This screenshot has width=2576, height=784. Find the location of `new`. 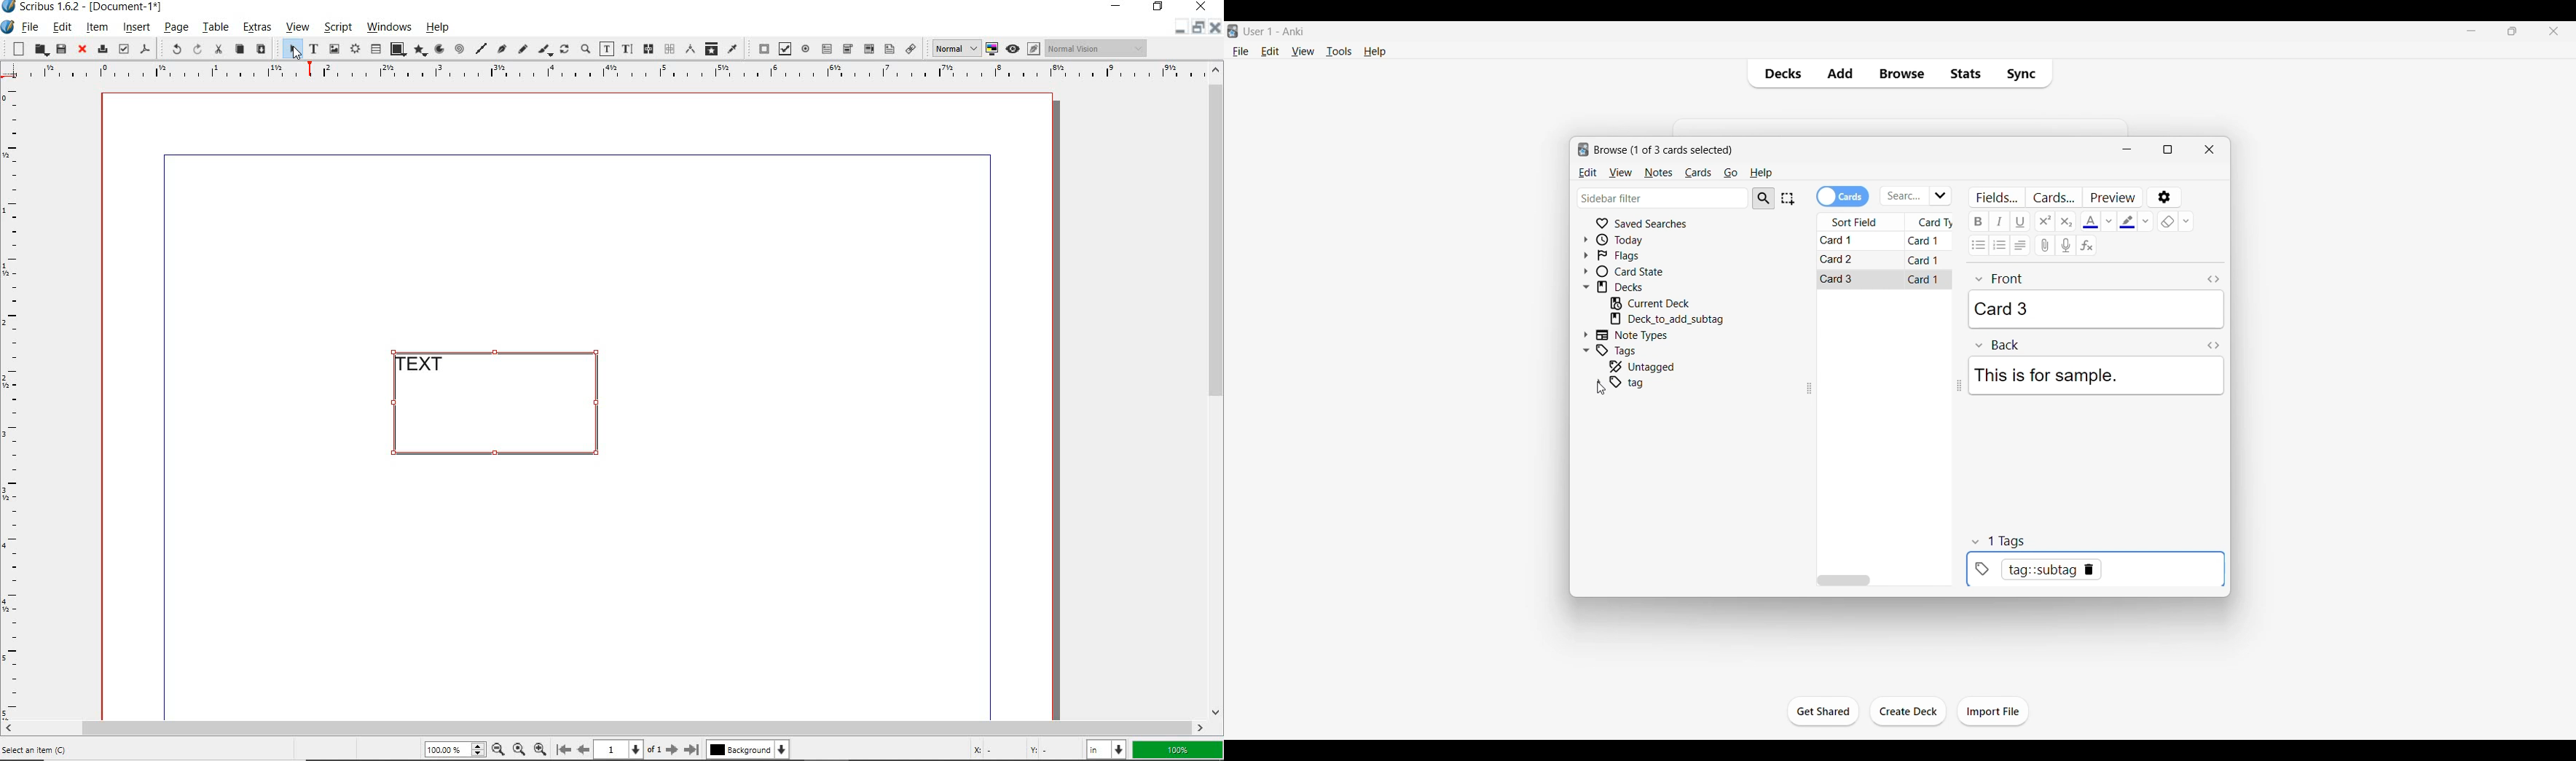

new is located at coordinates (18, 48).